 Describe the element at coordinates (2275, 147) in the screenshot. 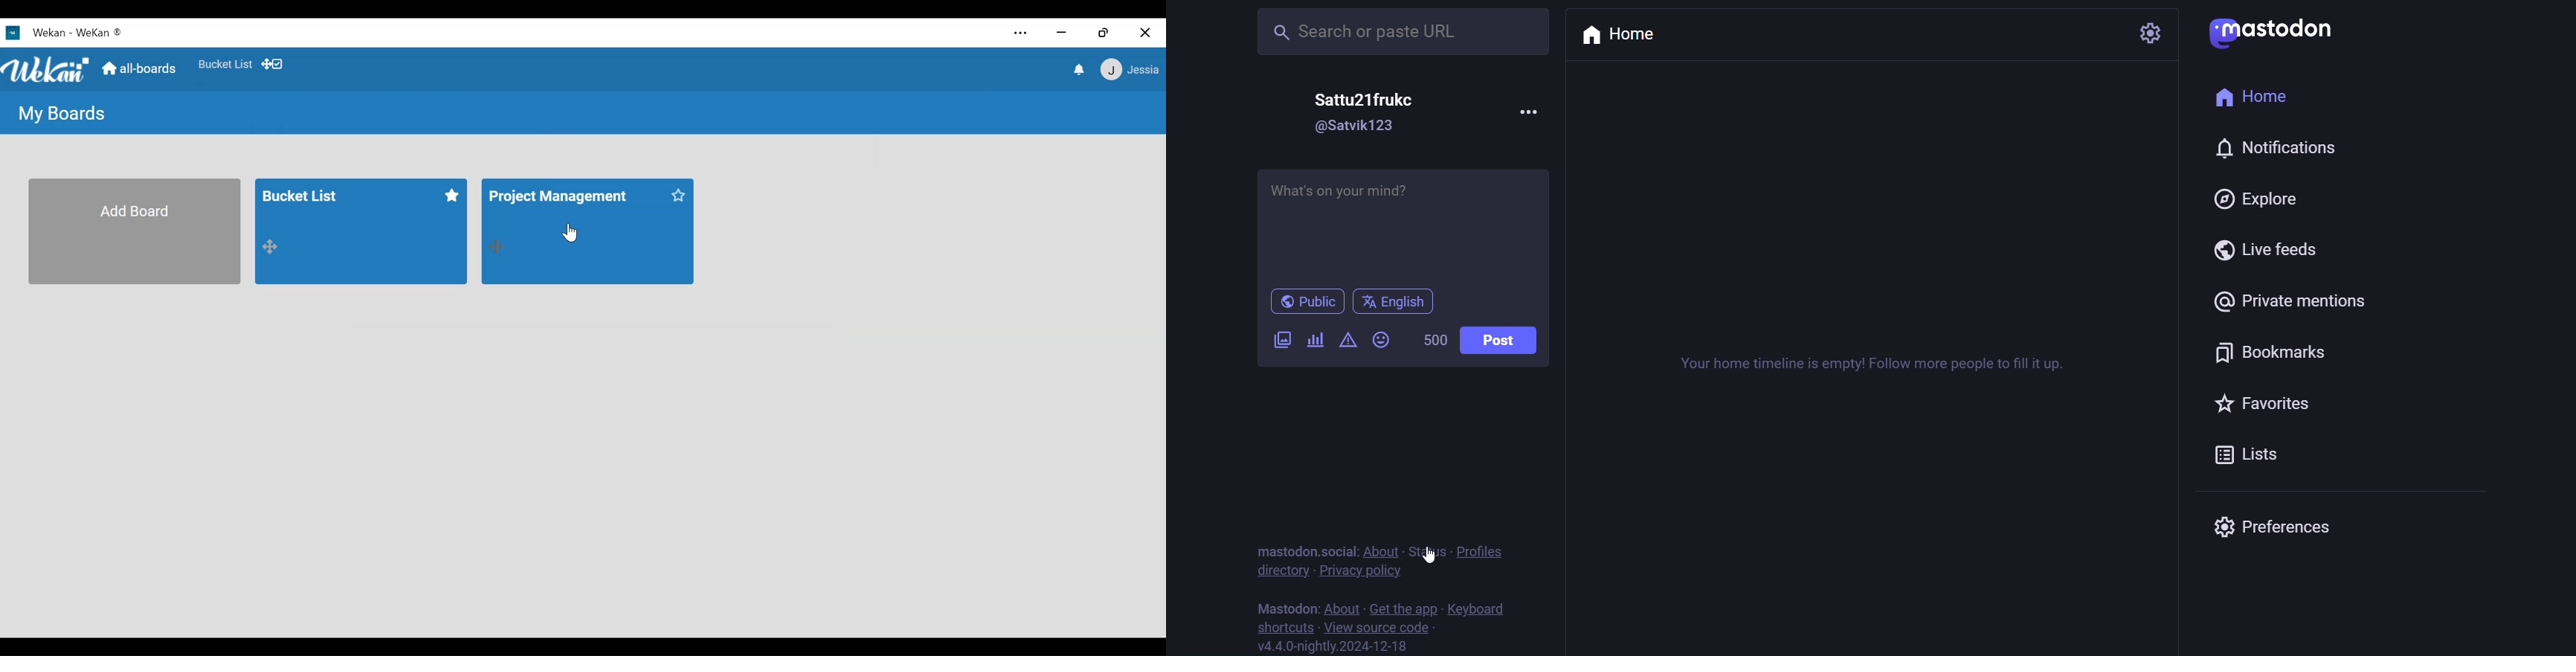

I see `notification` at that location.